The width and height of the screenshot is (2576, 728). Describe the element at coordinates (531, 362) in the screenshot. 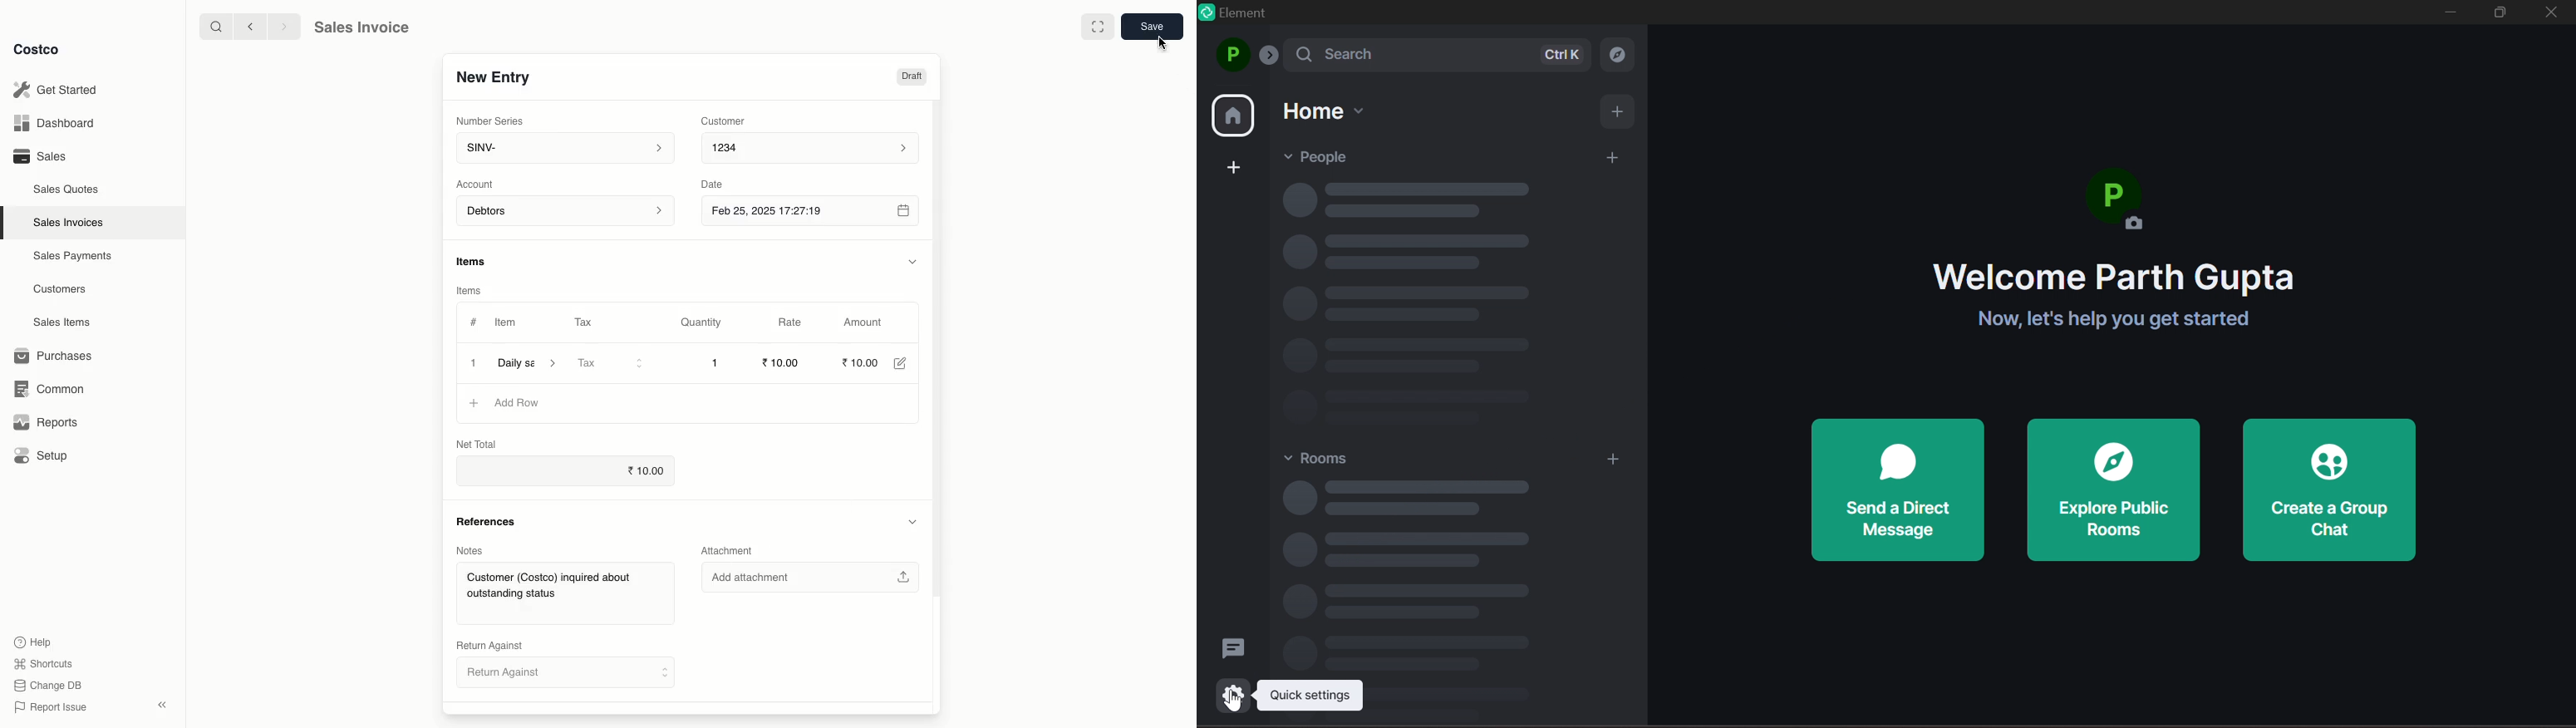

I see `Daily sa` at that location.